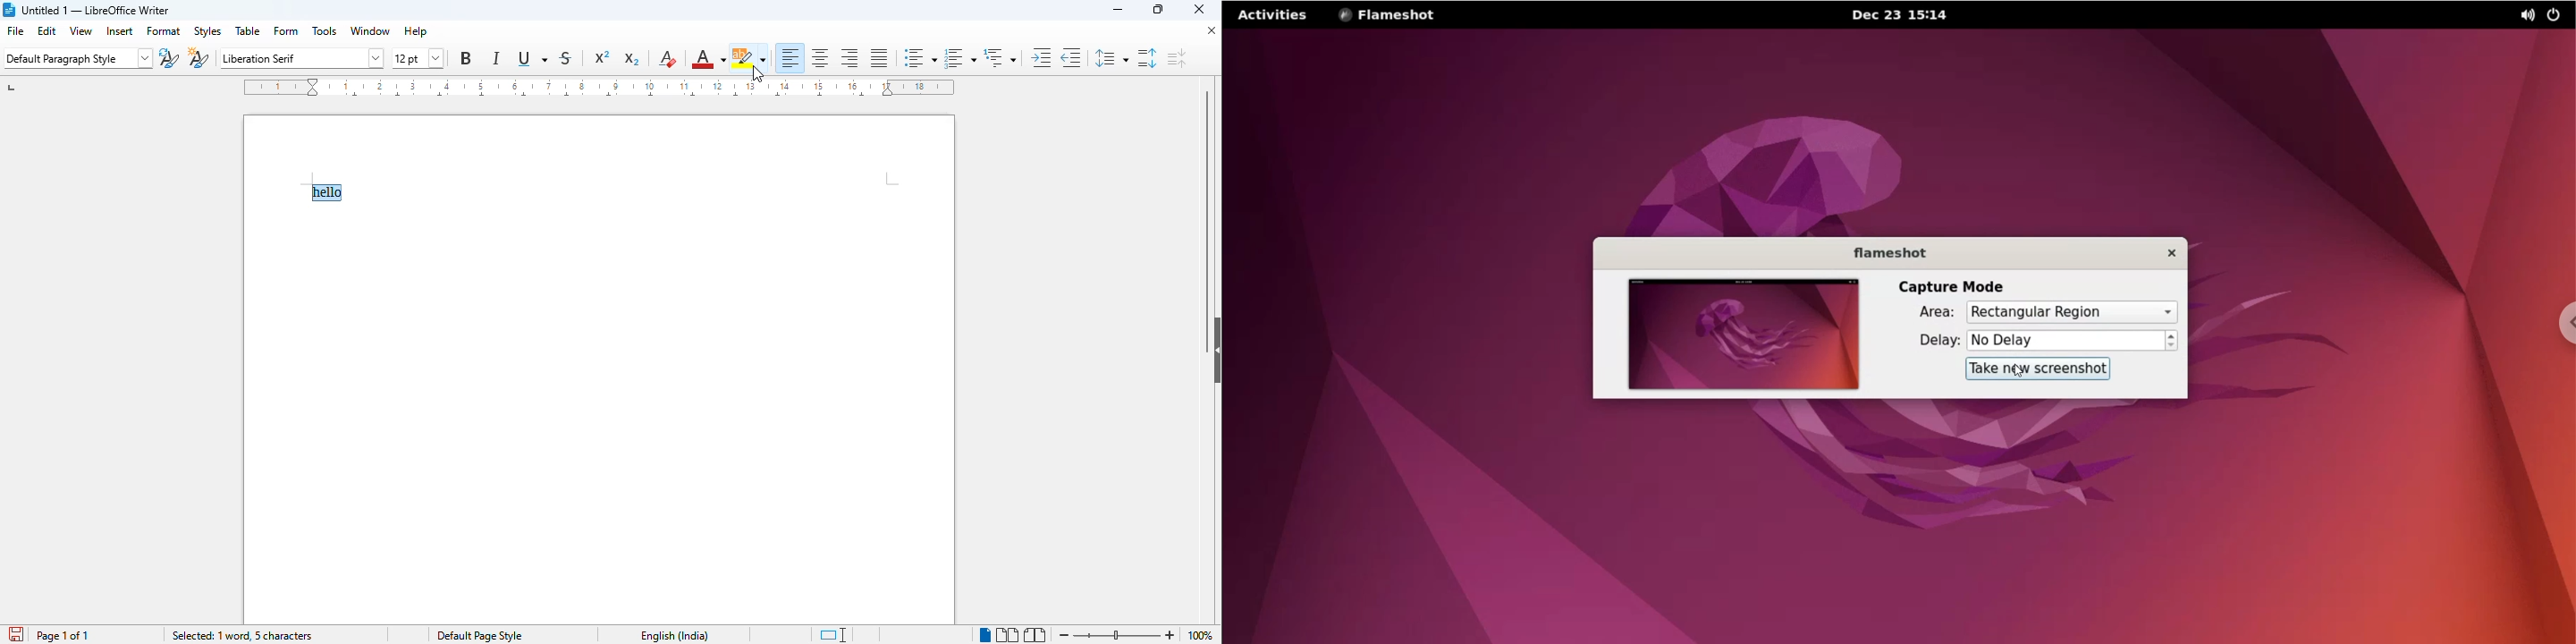  What do you see at coordinates (2073, 311) in the screenshot?
I see `capture area options` at bounding box center [2073, 311].